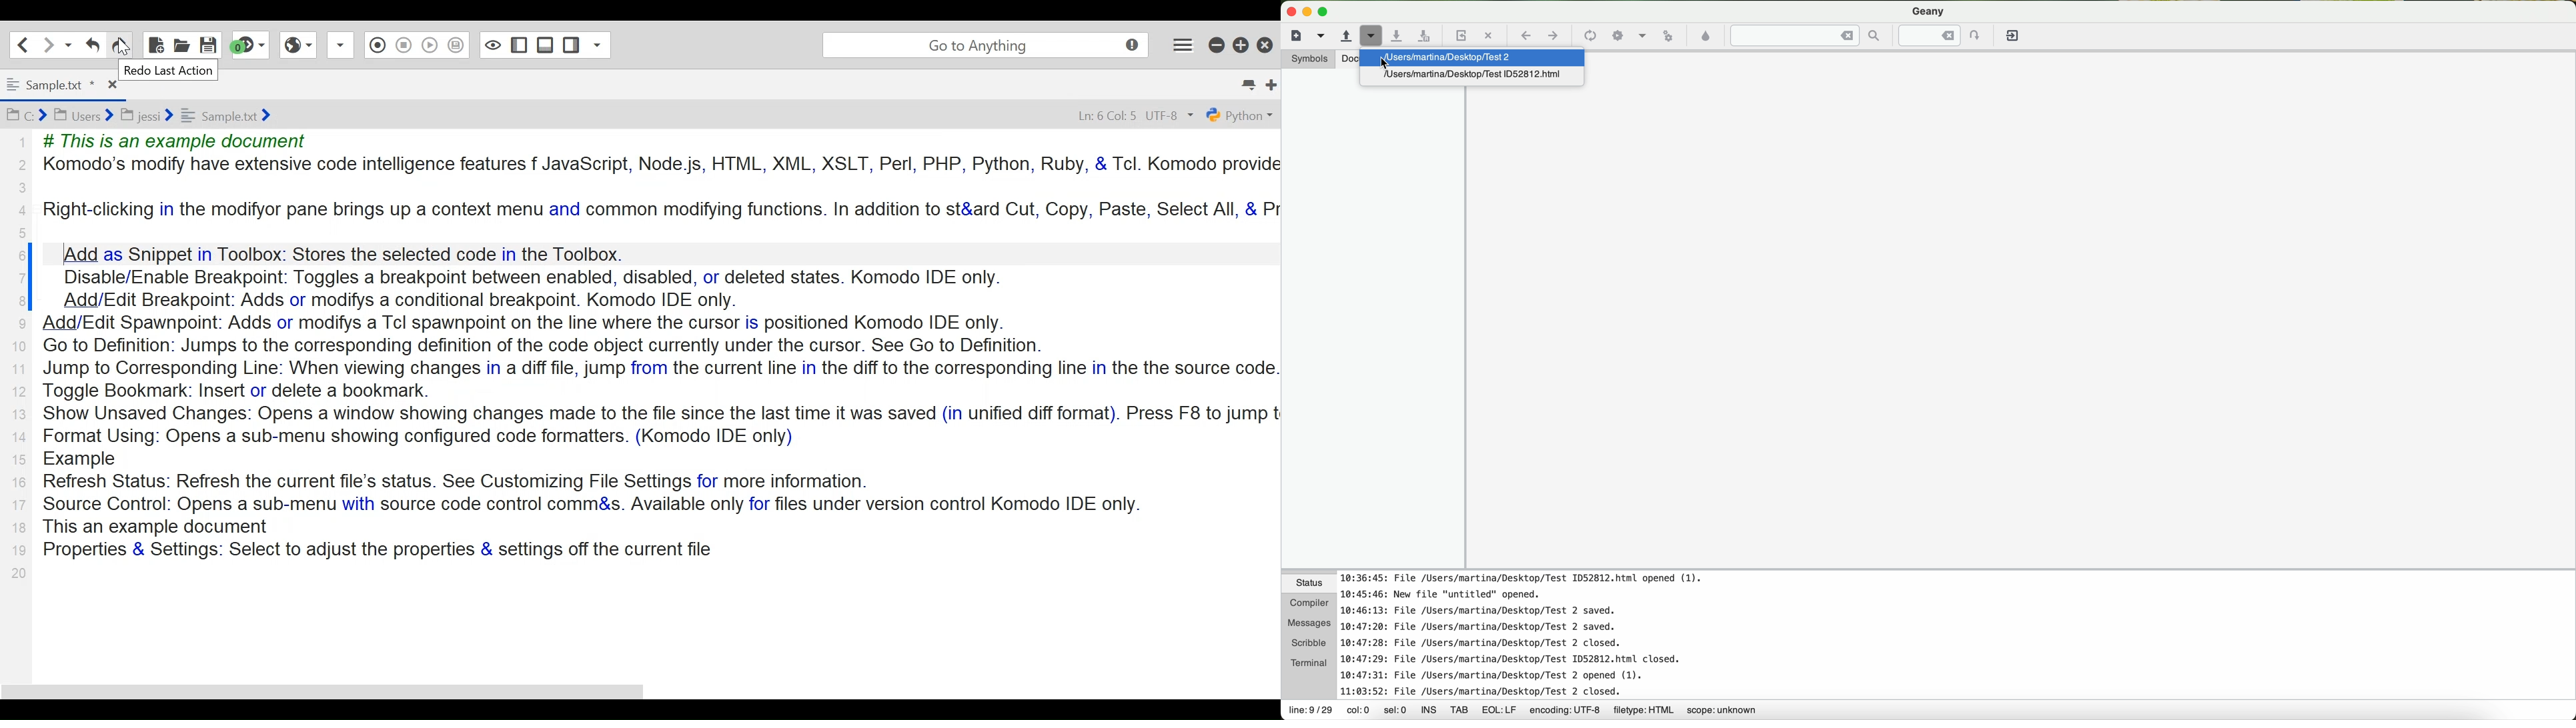 The image size is (2576, 728). I want to click on Close, so click(112, 85).